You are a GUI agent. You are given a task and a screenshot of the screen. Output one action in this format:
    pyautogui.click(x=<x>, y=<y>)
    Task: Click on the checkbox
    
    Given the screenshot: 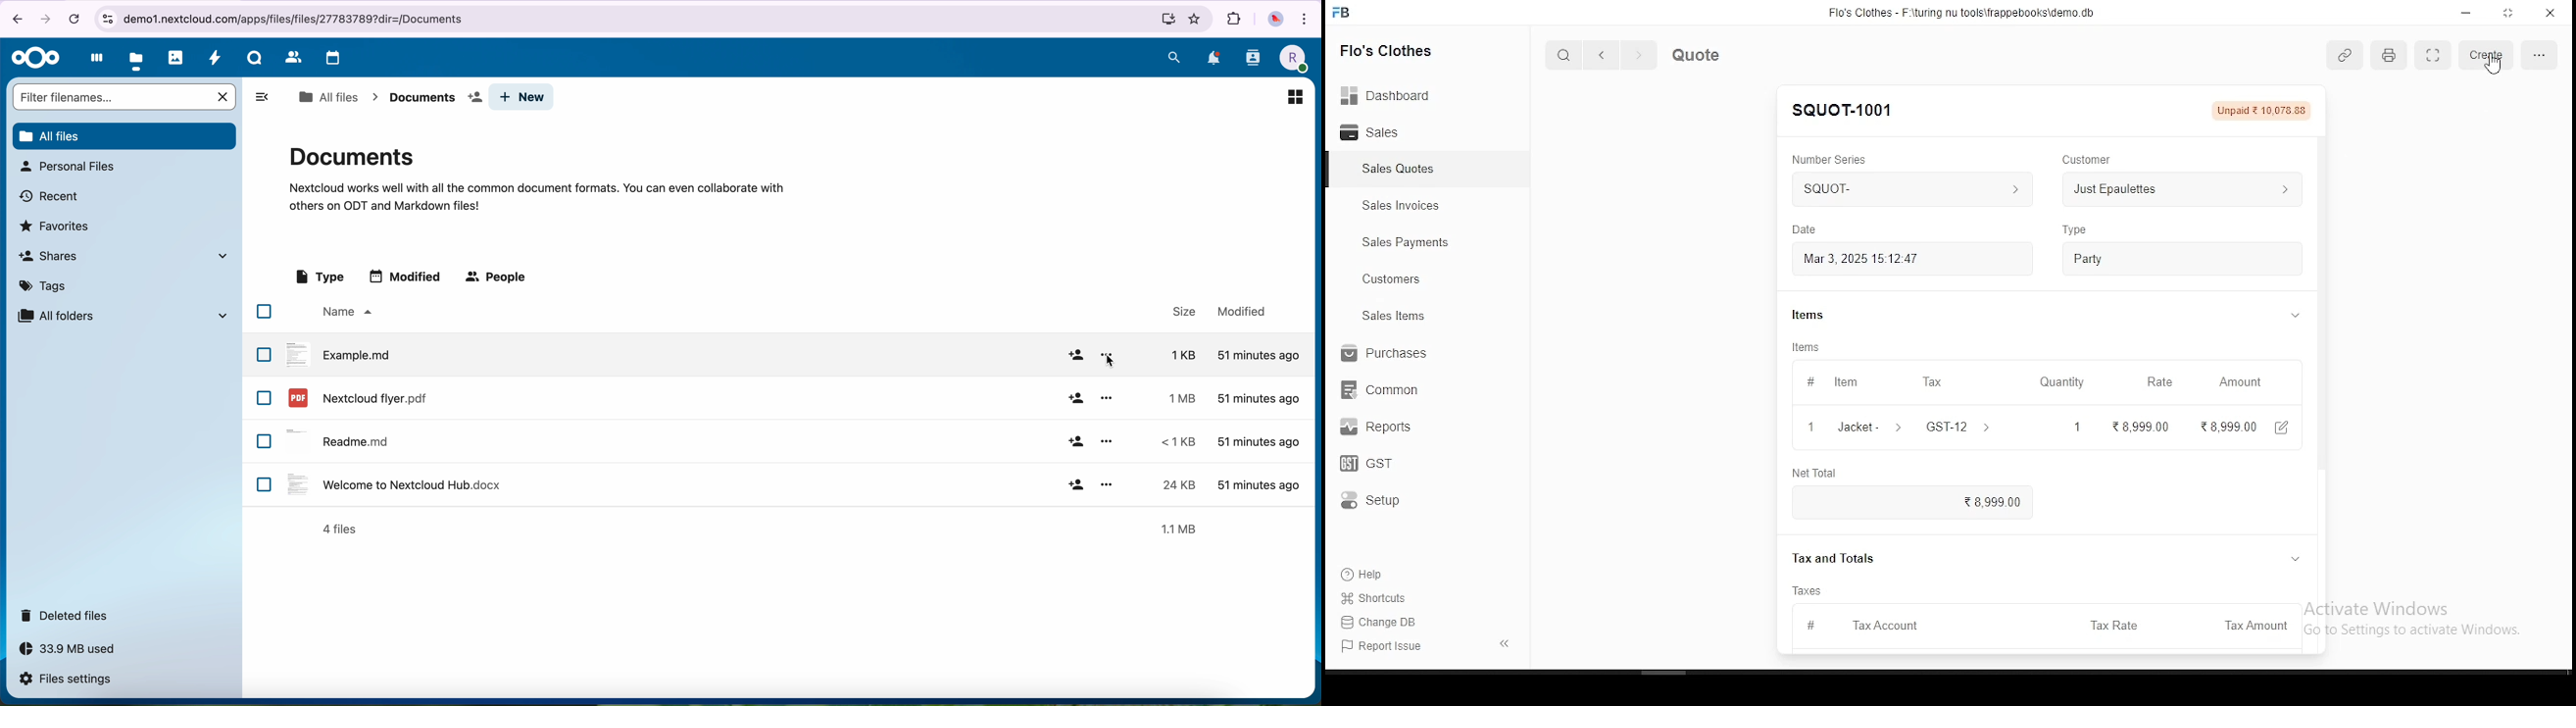 What is the action you would take?
    pyautogui.click(x=264, y=311)
    